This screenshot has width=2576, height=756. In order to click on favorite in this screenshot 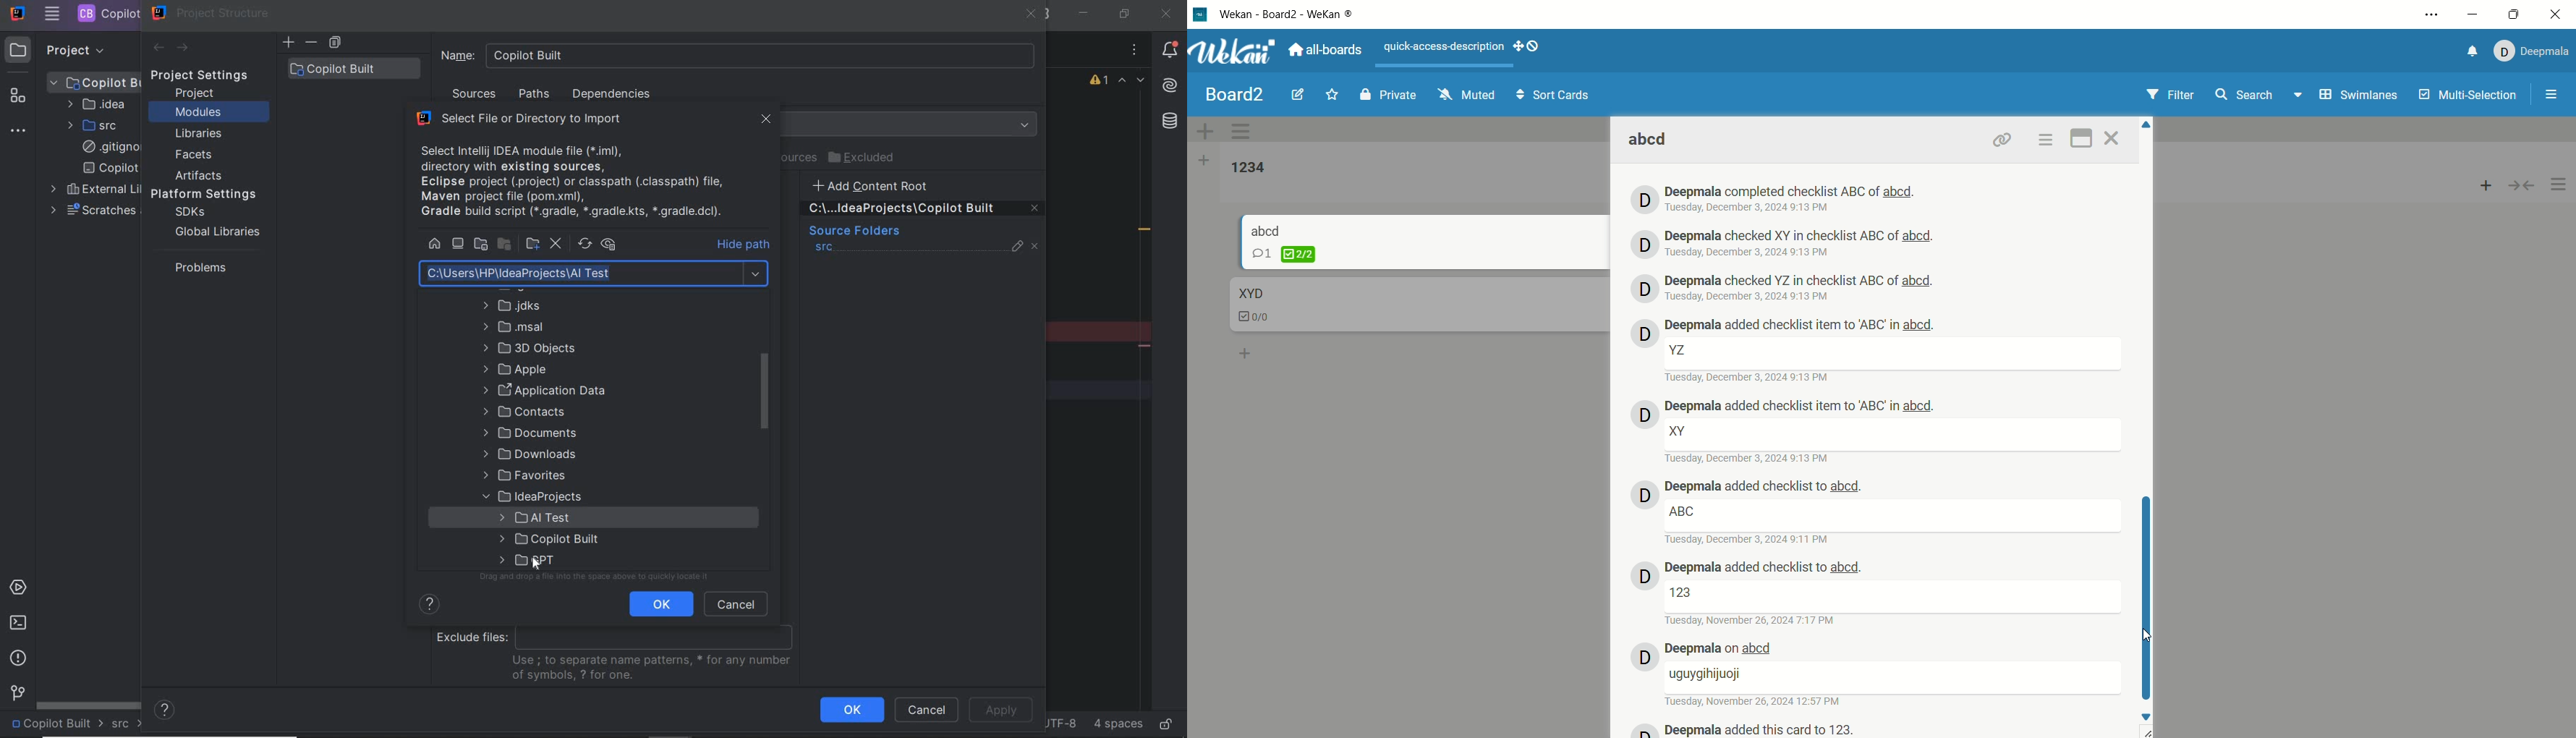, I will do `click(1333, 93)`.